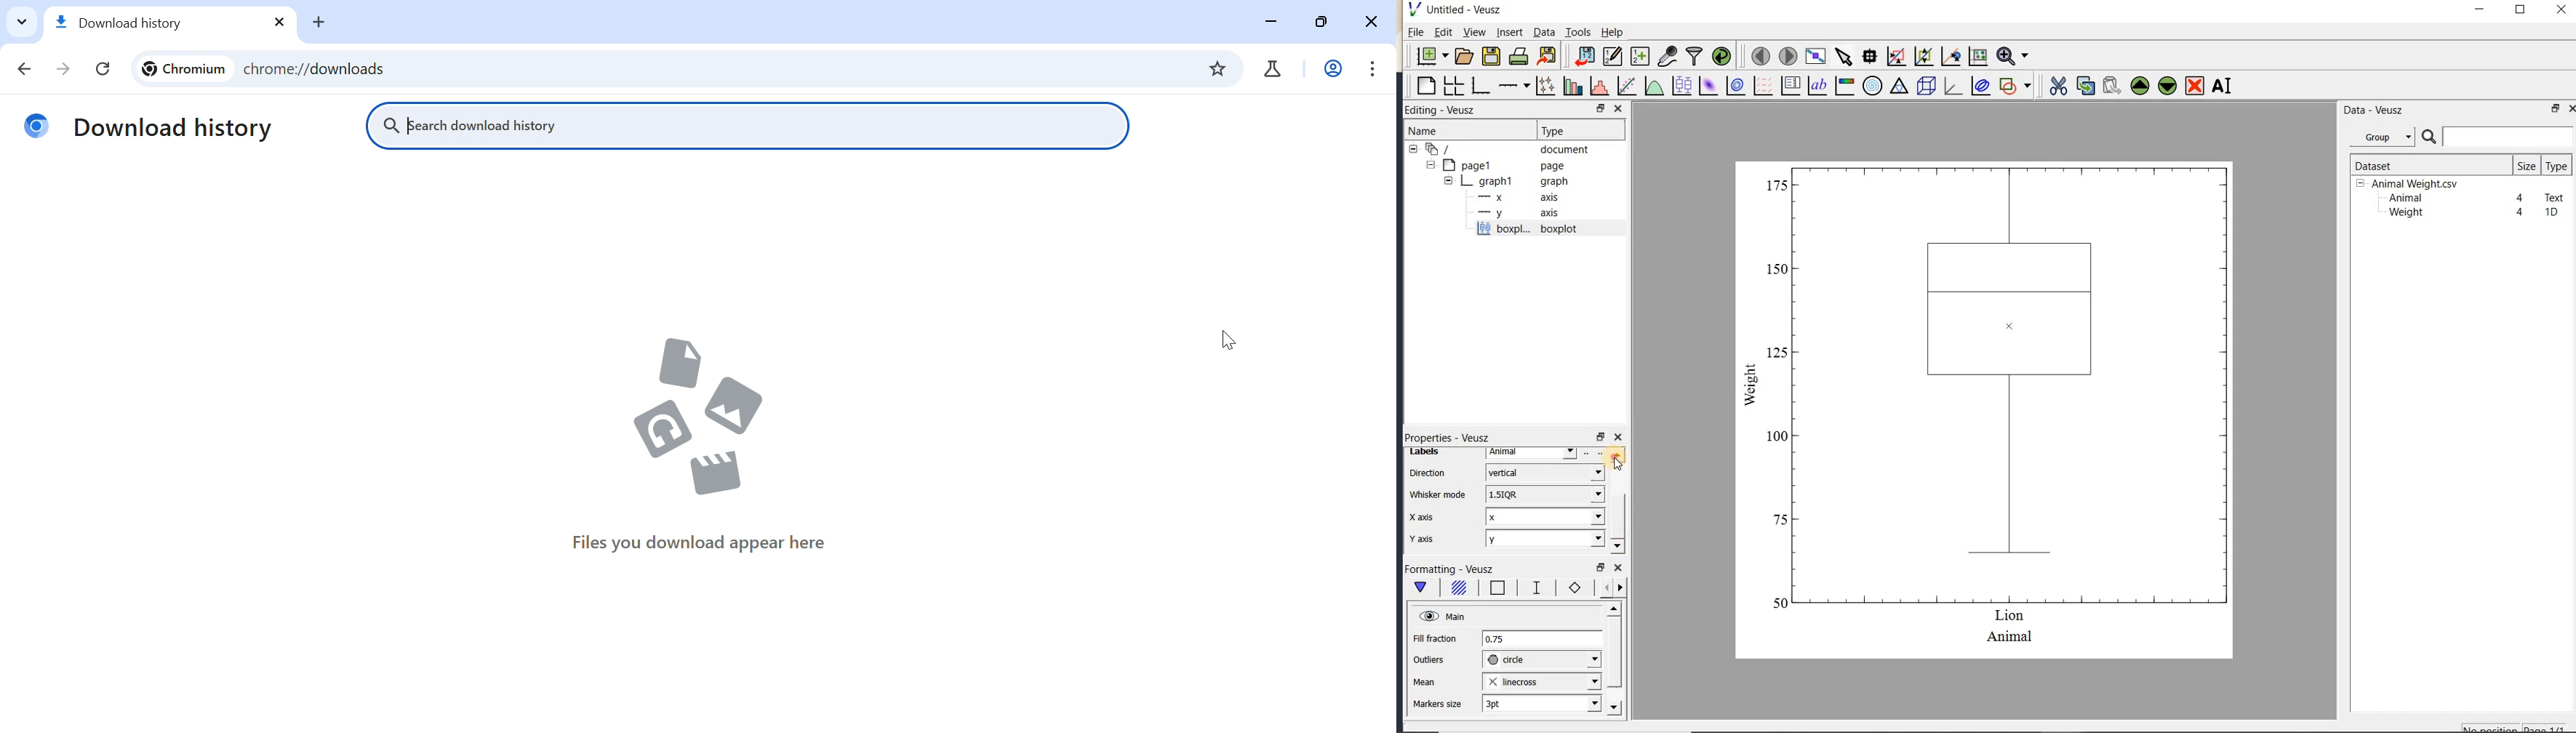  Describe the element at coordinates (1573, 86) in the screenshot. I see `plot bar charts` at that location.